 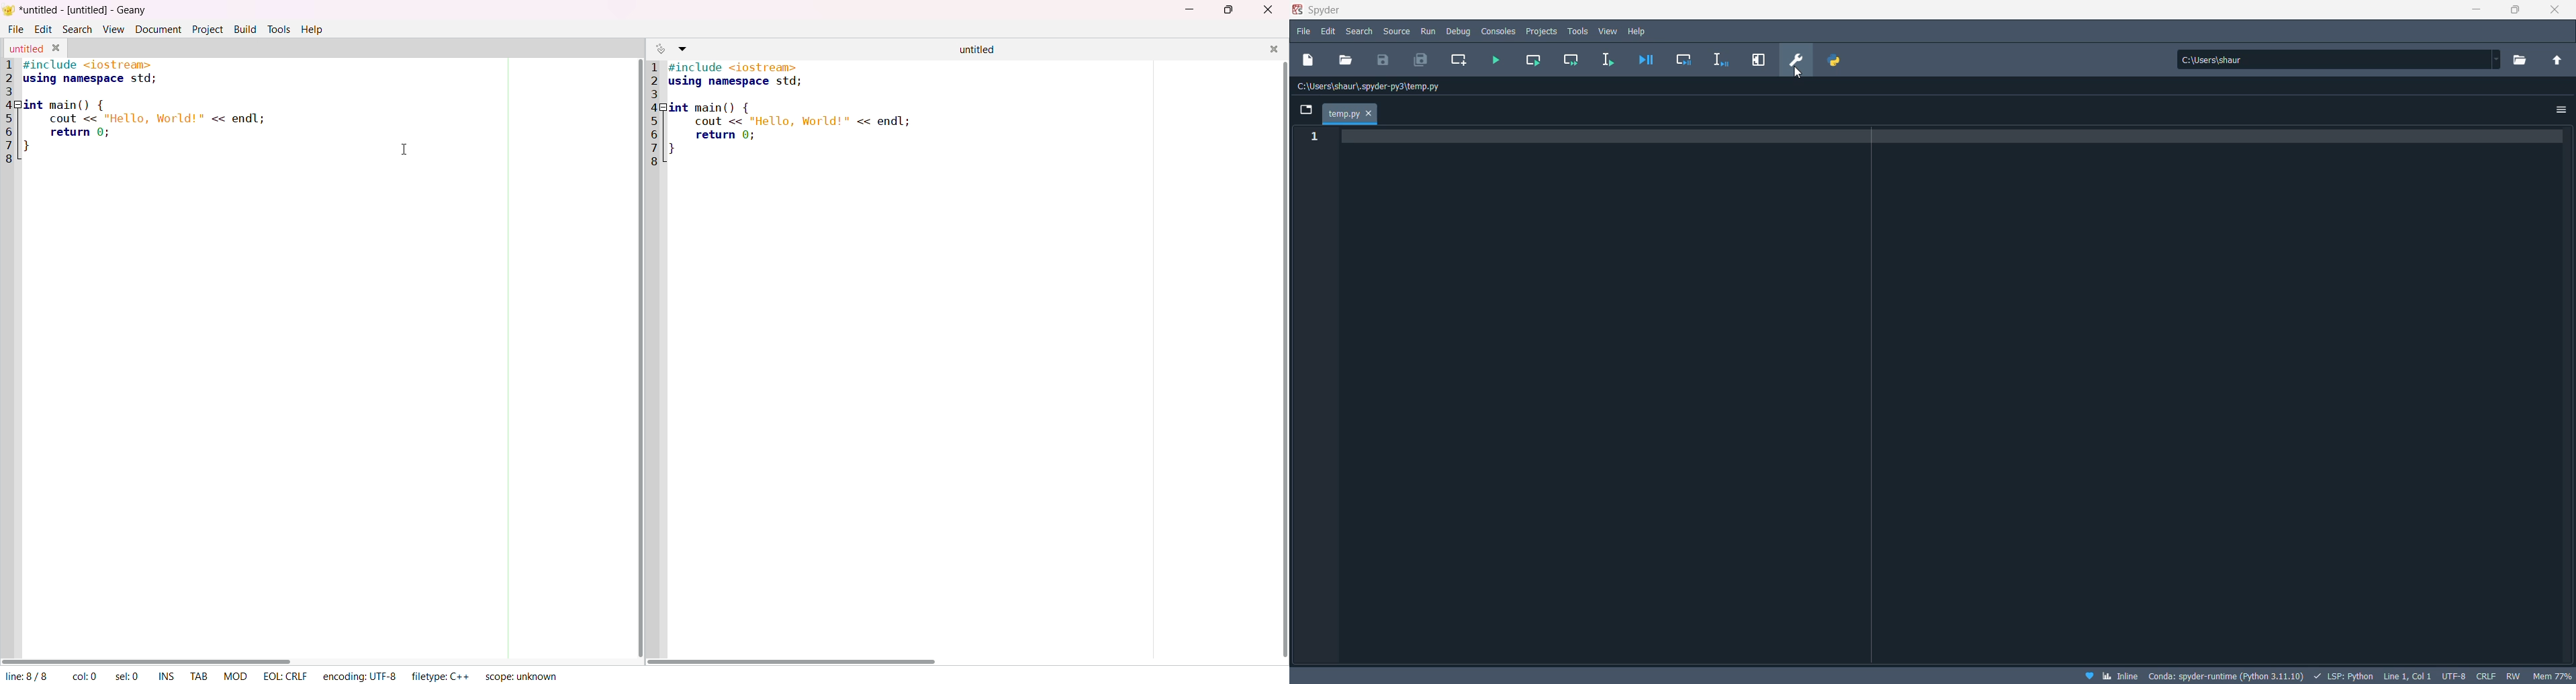 I want to click on create new cell, so click(x=1459, y=62).